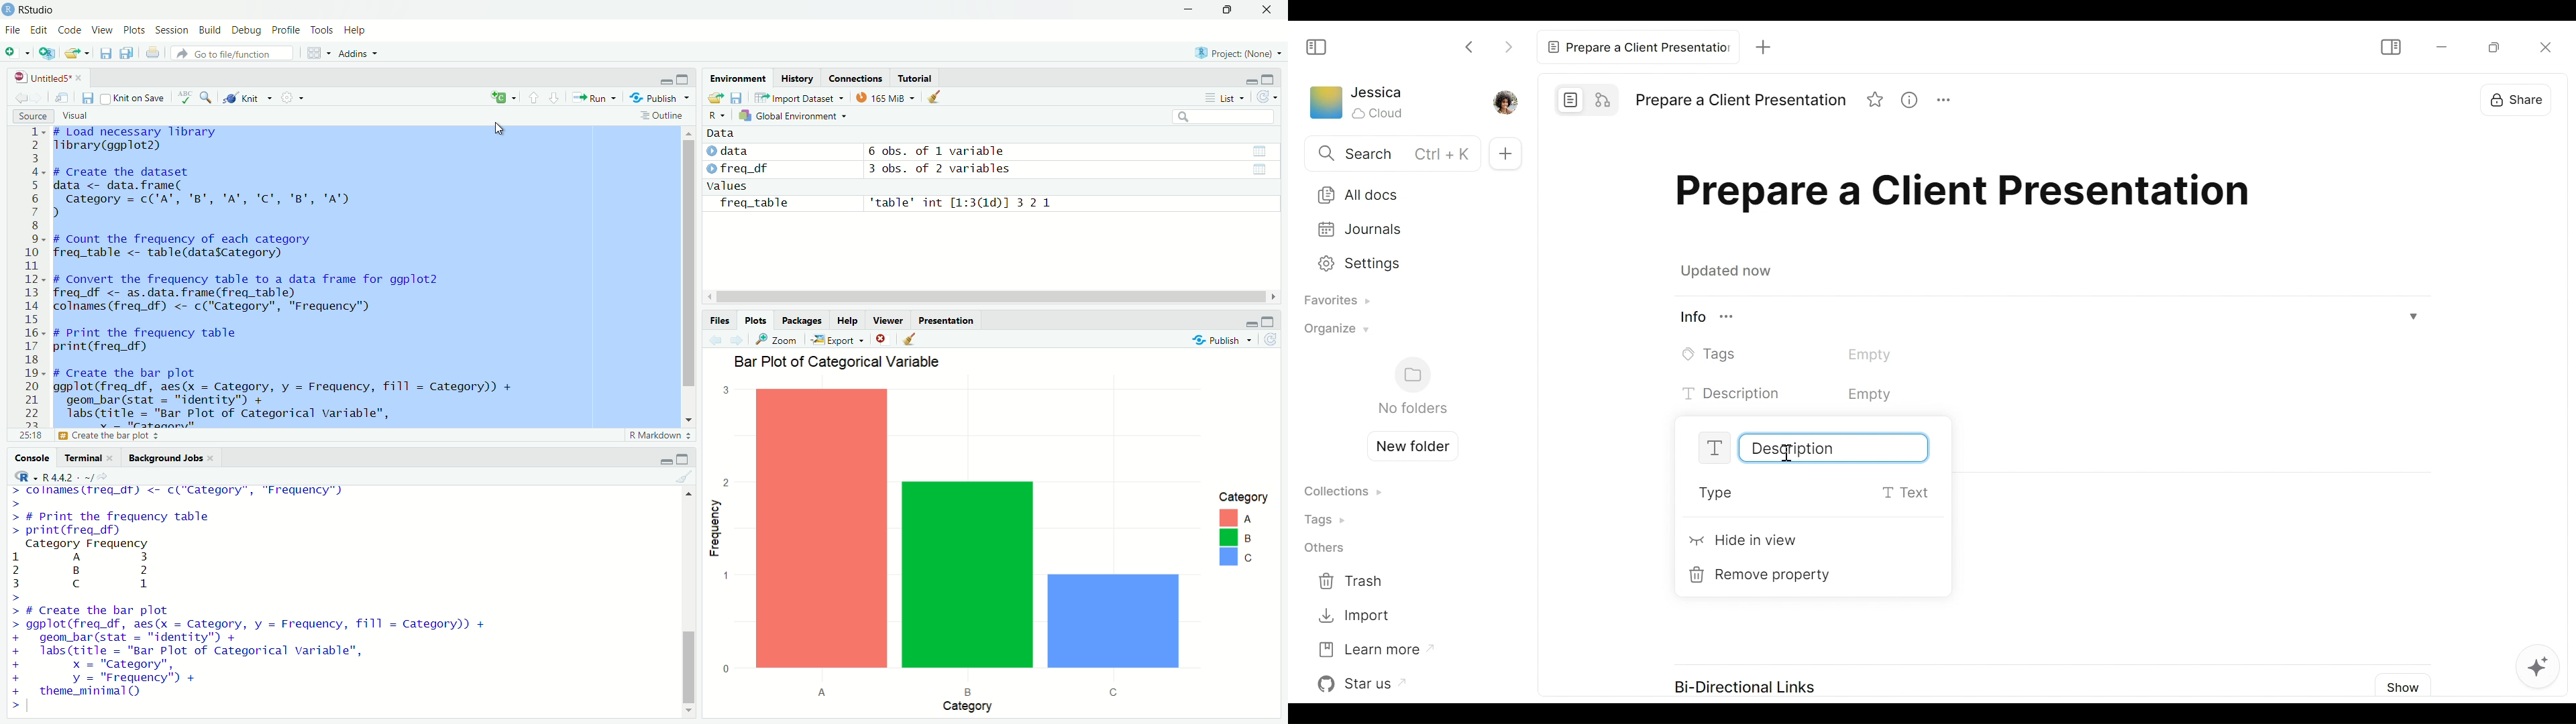 The image size is (2576, 728). Describe the element at coordinates (1503, 153) in the screenshot. I see `Add new` at that location.